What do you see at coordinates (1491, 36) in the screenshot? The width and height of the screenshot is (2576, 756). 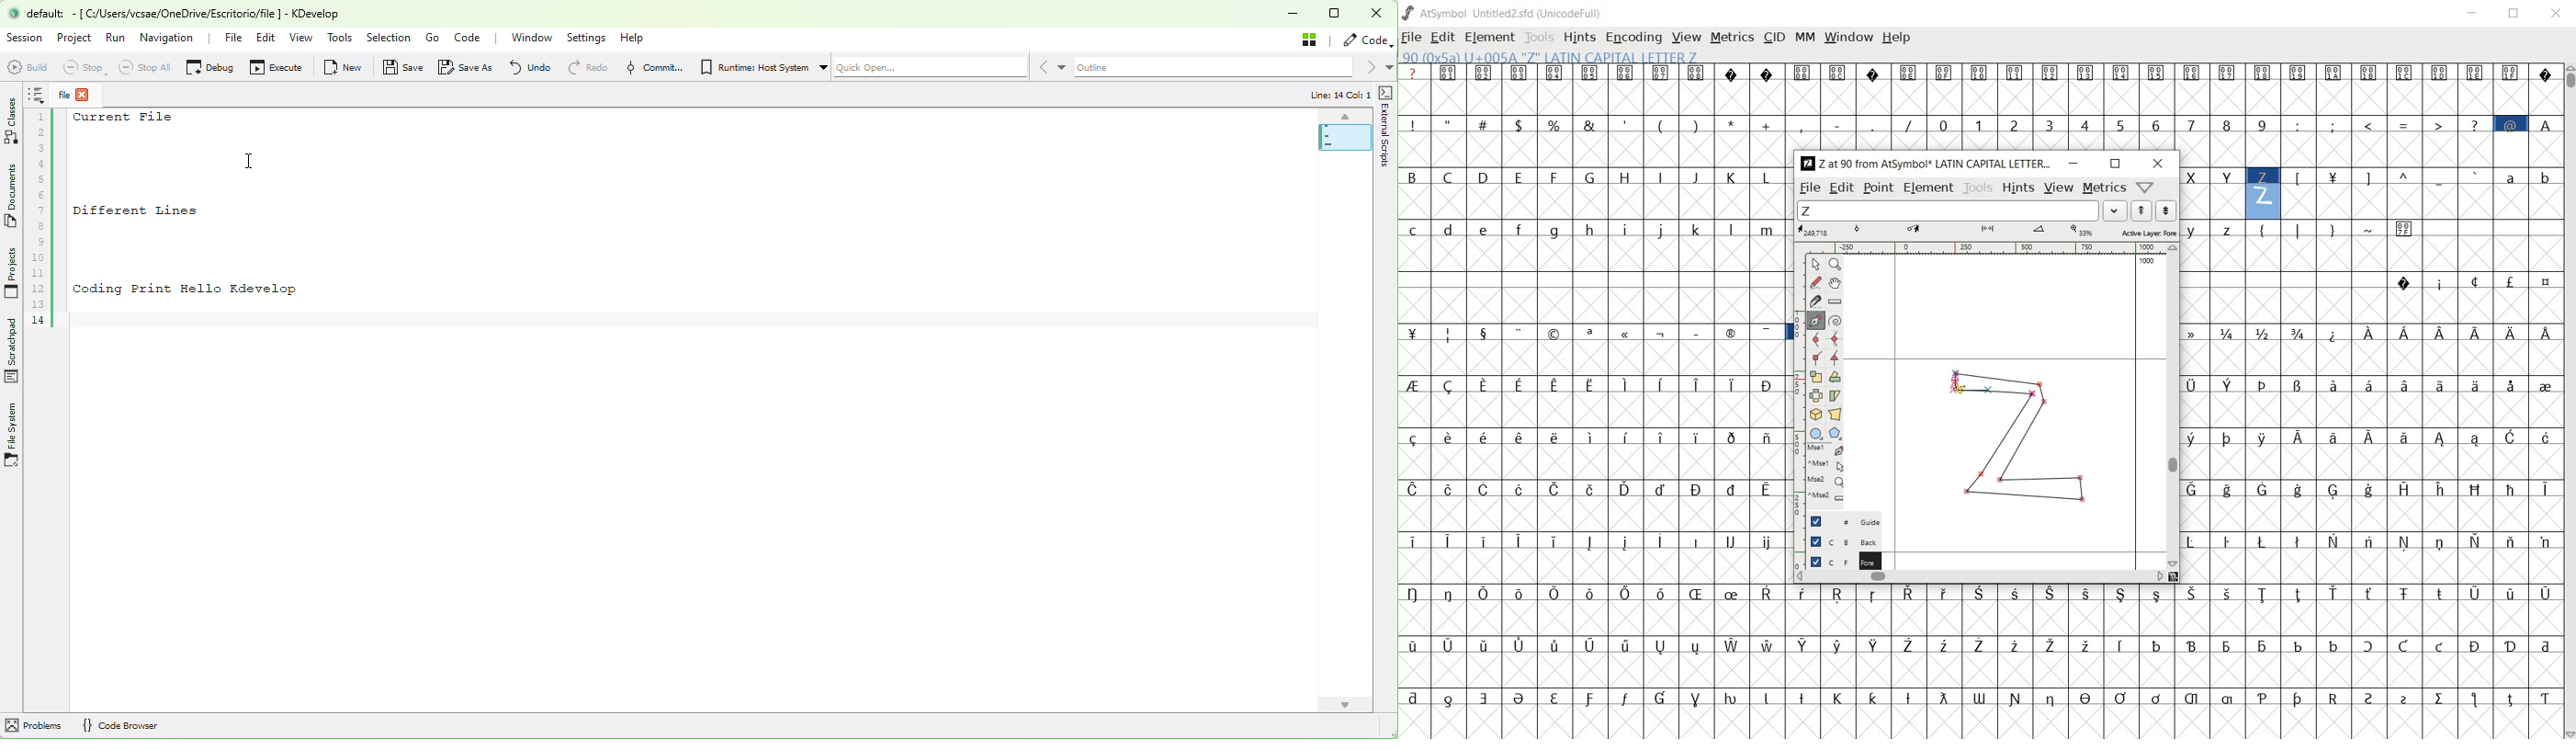 I see `element` at bounding box center [1491, 36].